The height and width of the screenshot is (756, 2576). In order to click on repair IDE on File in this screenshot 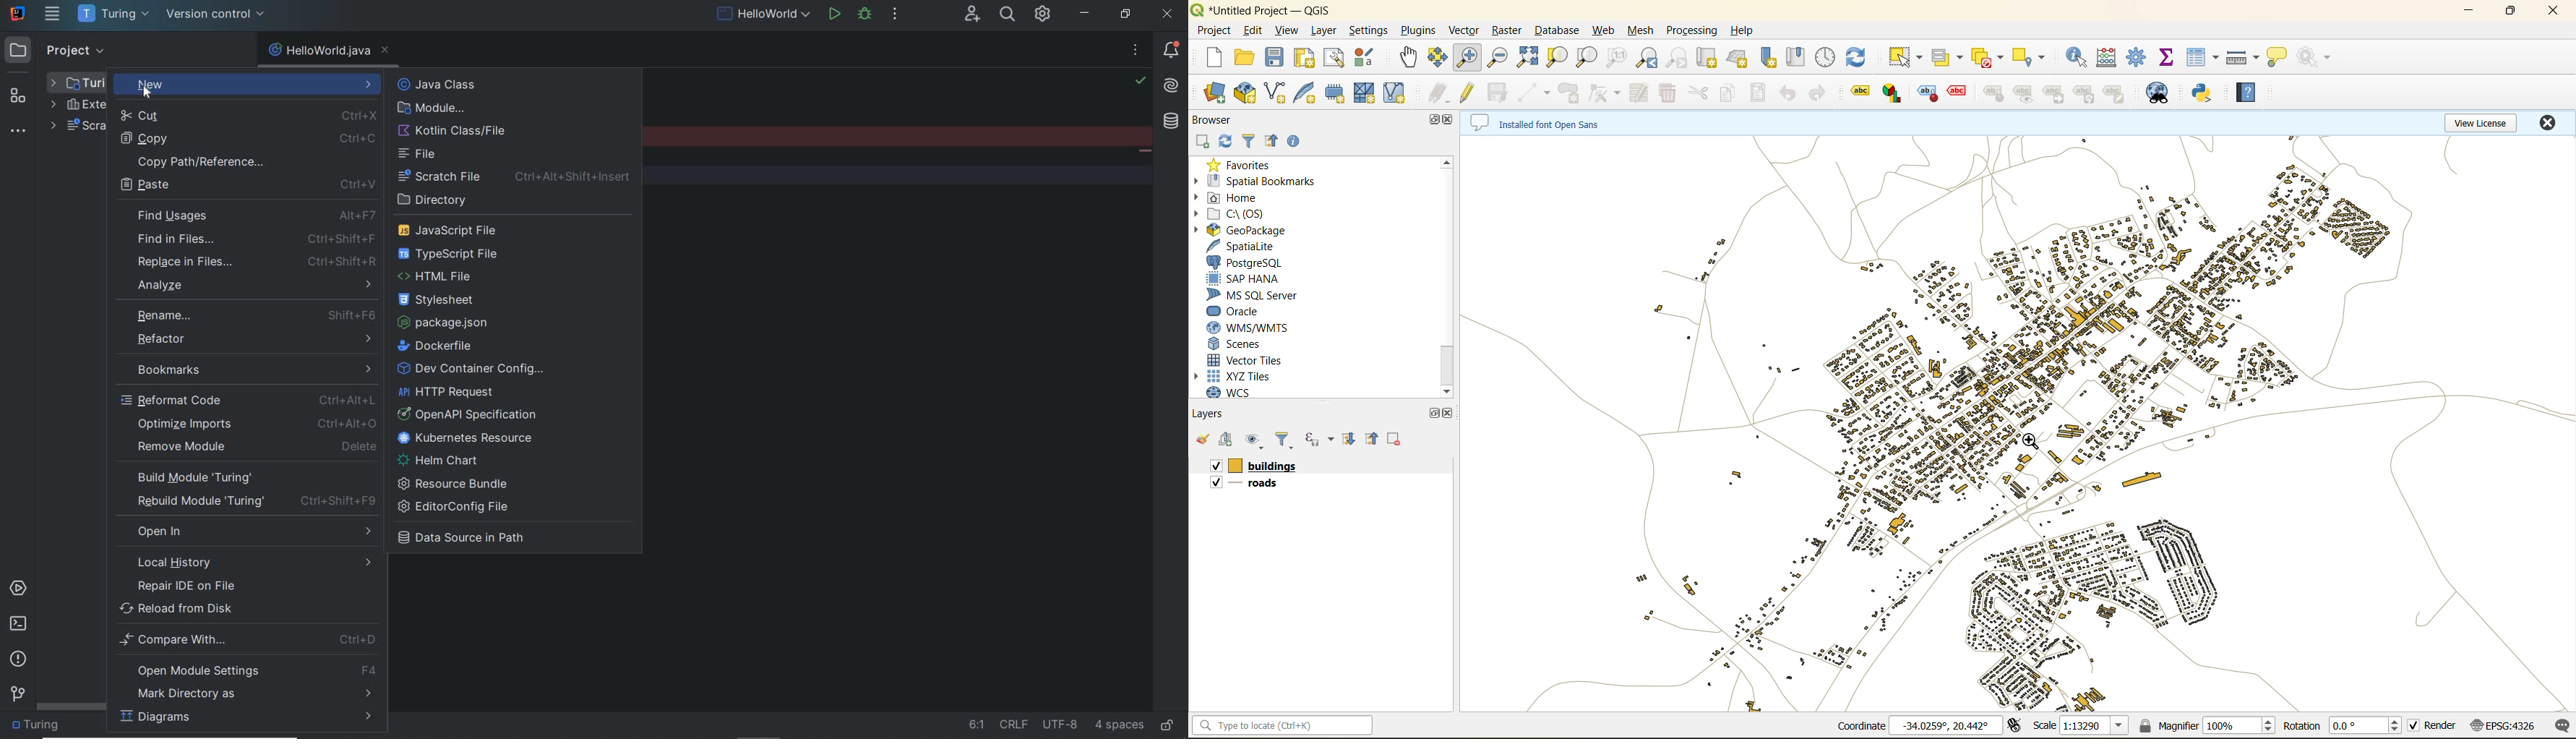, I will do `click(241, 586)`.